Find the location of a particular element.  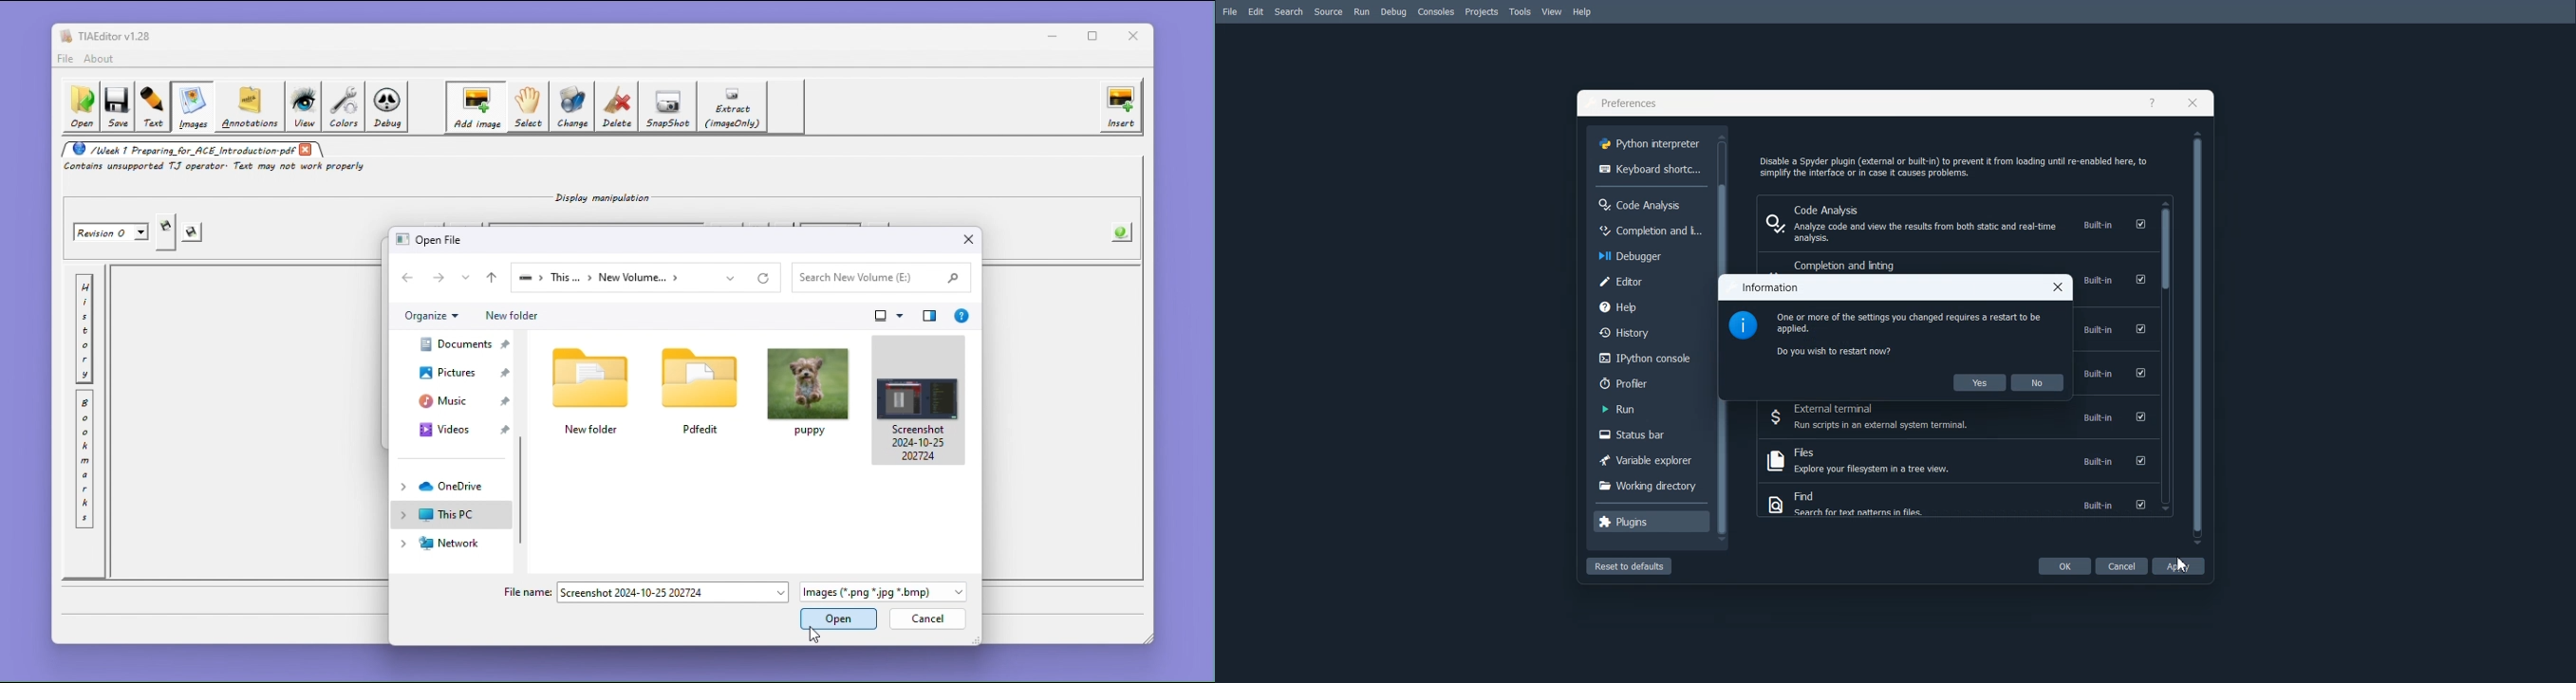

No is located at coordinates (2037, 383).